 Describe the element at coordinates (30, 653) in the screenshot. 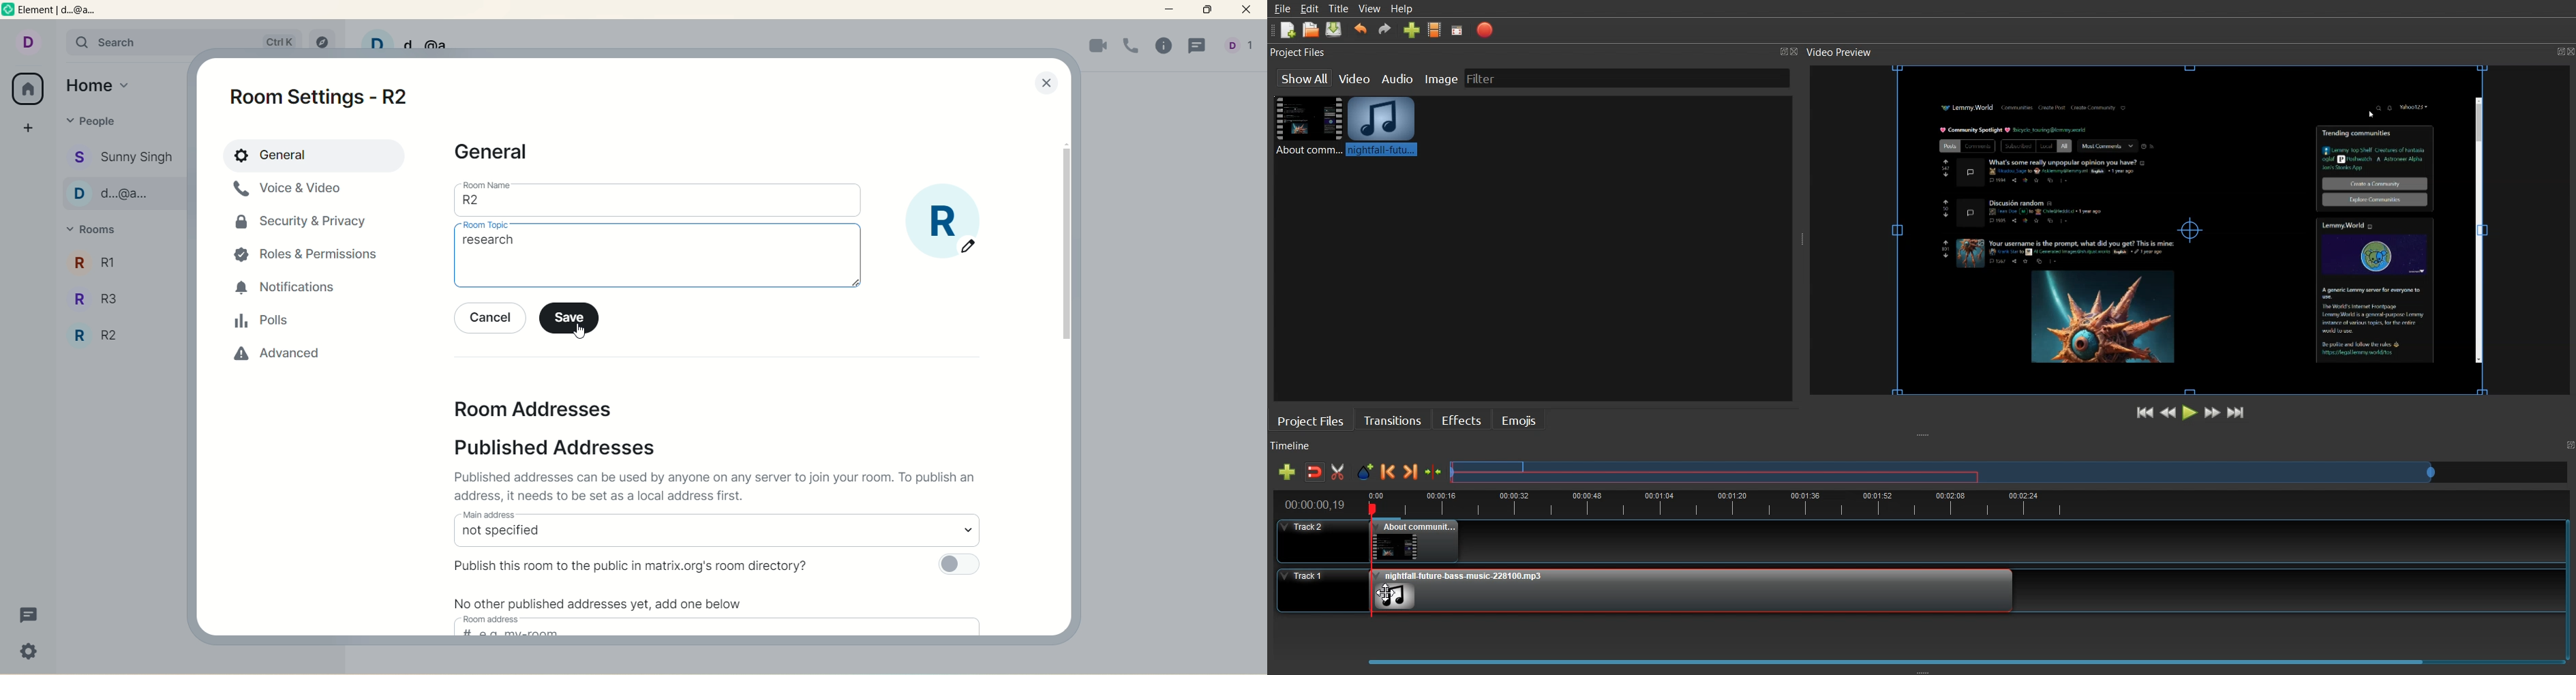

I see `settings` at that location.